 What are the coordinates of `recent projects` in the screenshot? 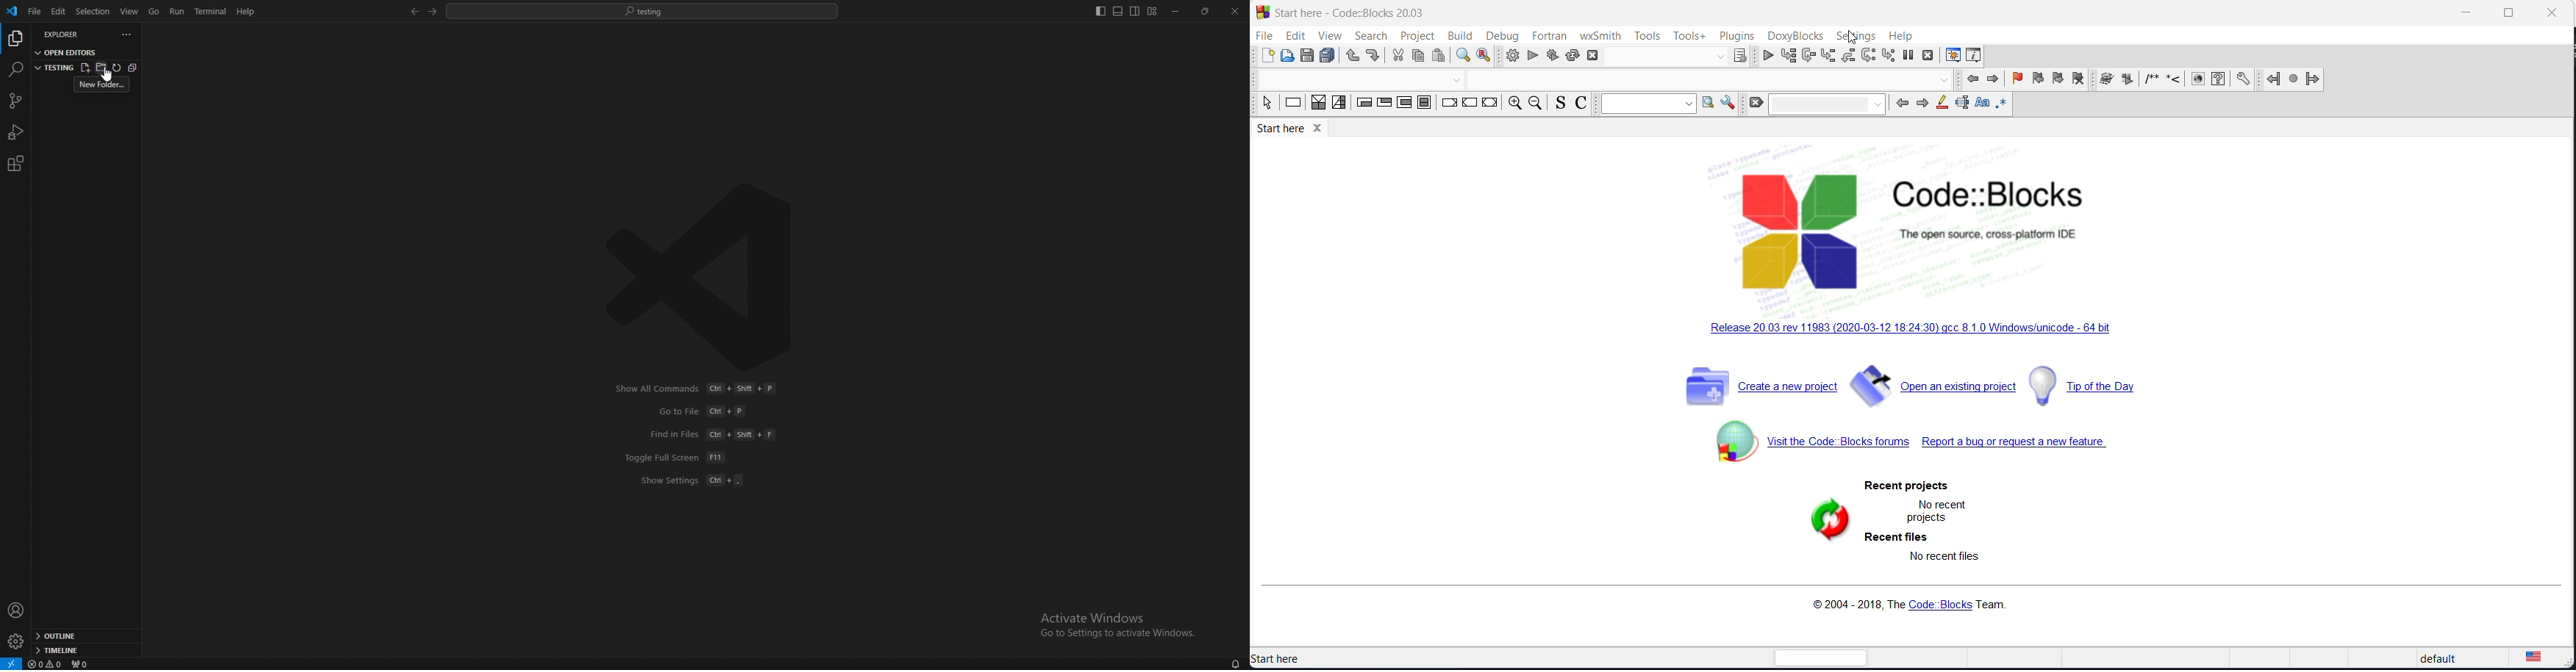 It's located at (1898, 486).